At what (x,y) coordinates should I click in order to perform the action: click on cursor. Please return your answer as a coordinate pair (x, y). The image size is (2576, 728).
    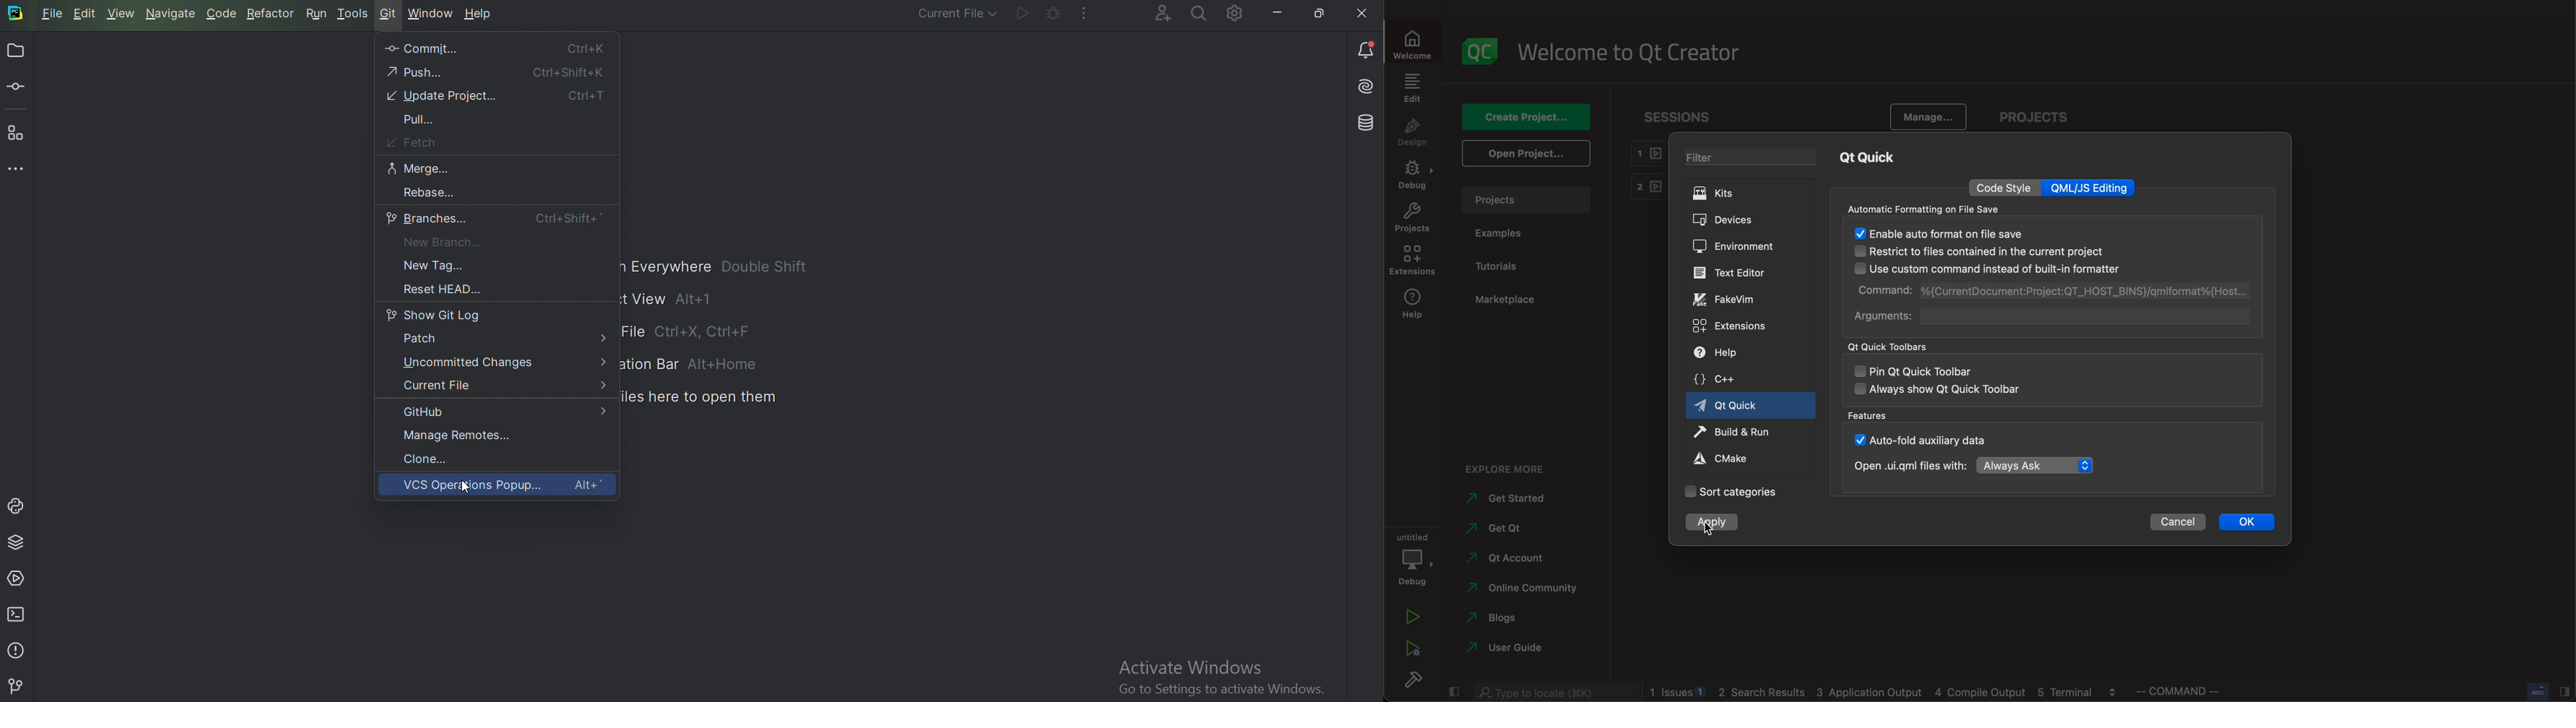
    Looking at the image, I should click on (1706, 527).